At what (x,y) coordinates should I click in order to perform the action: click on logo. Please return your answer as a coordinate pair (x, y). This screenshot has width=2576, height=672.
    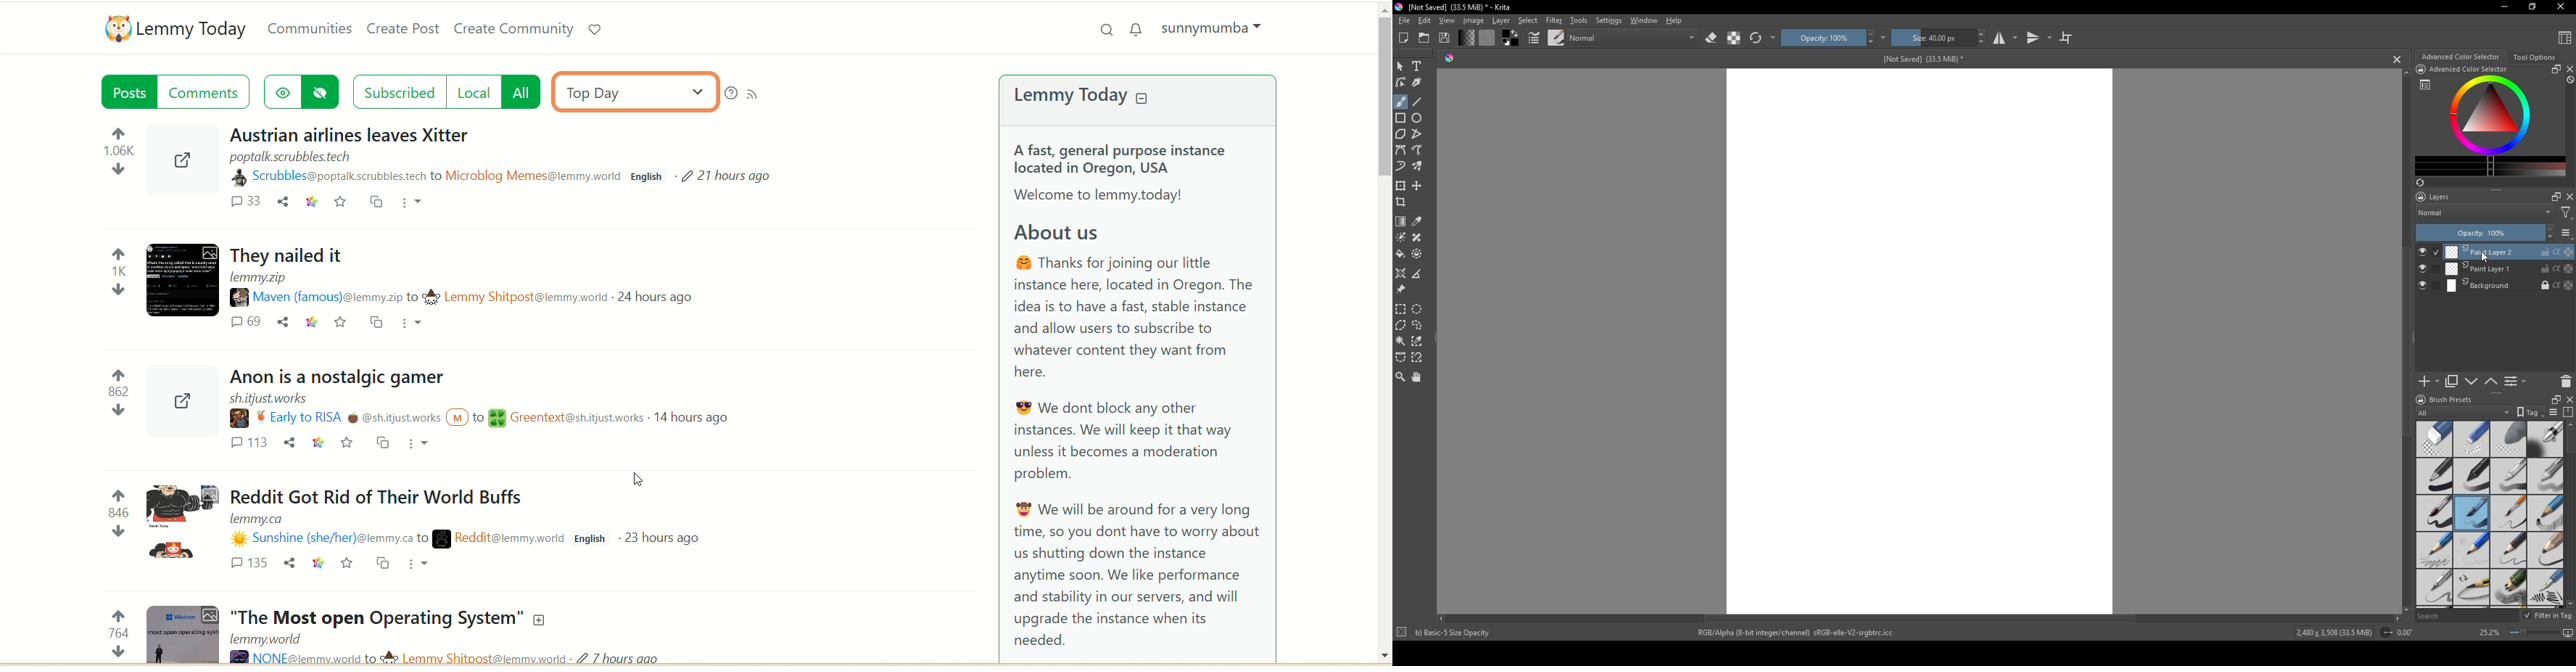
    Looking at the image, I should click on (1400, 7).